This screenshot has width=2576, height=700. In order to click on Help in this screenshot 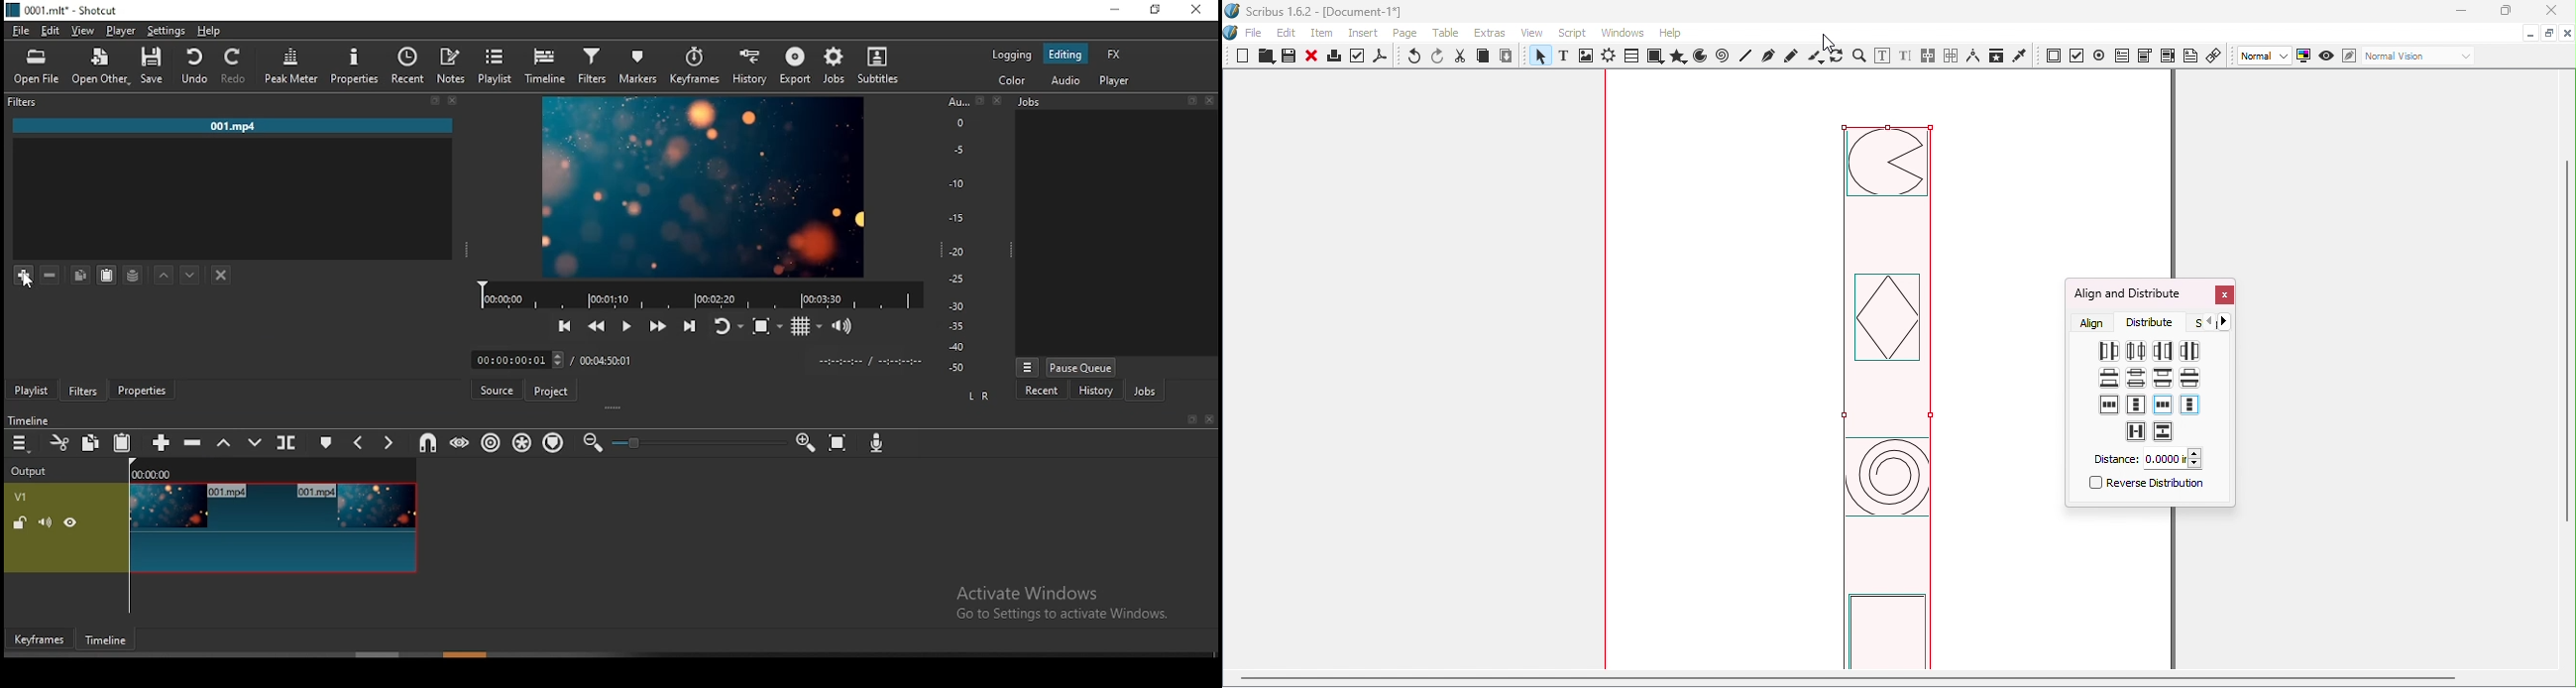, I will do `click(1670, 33)`.